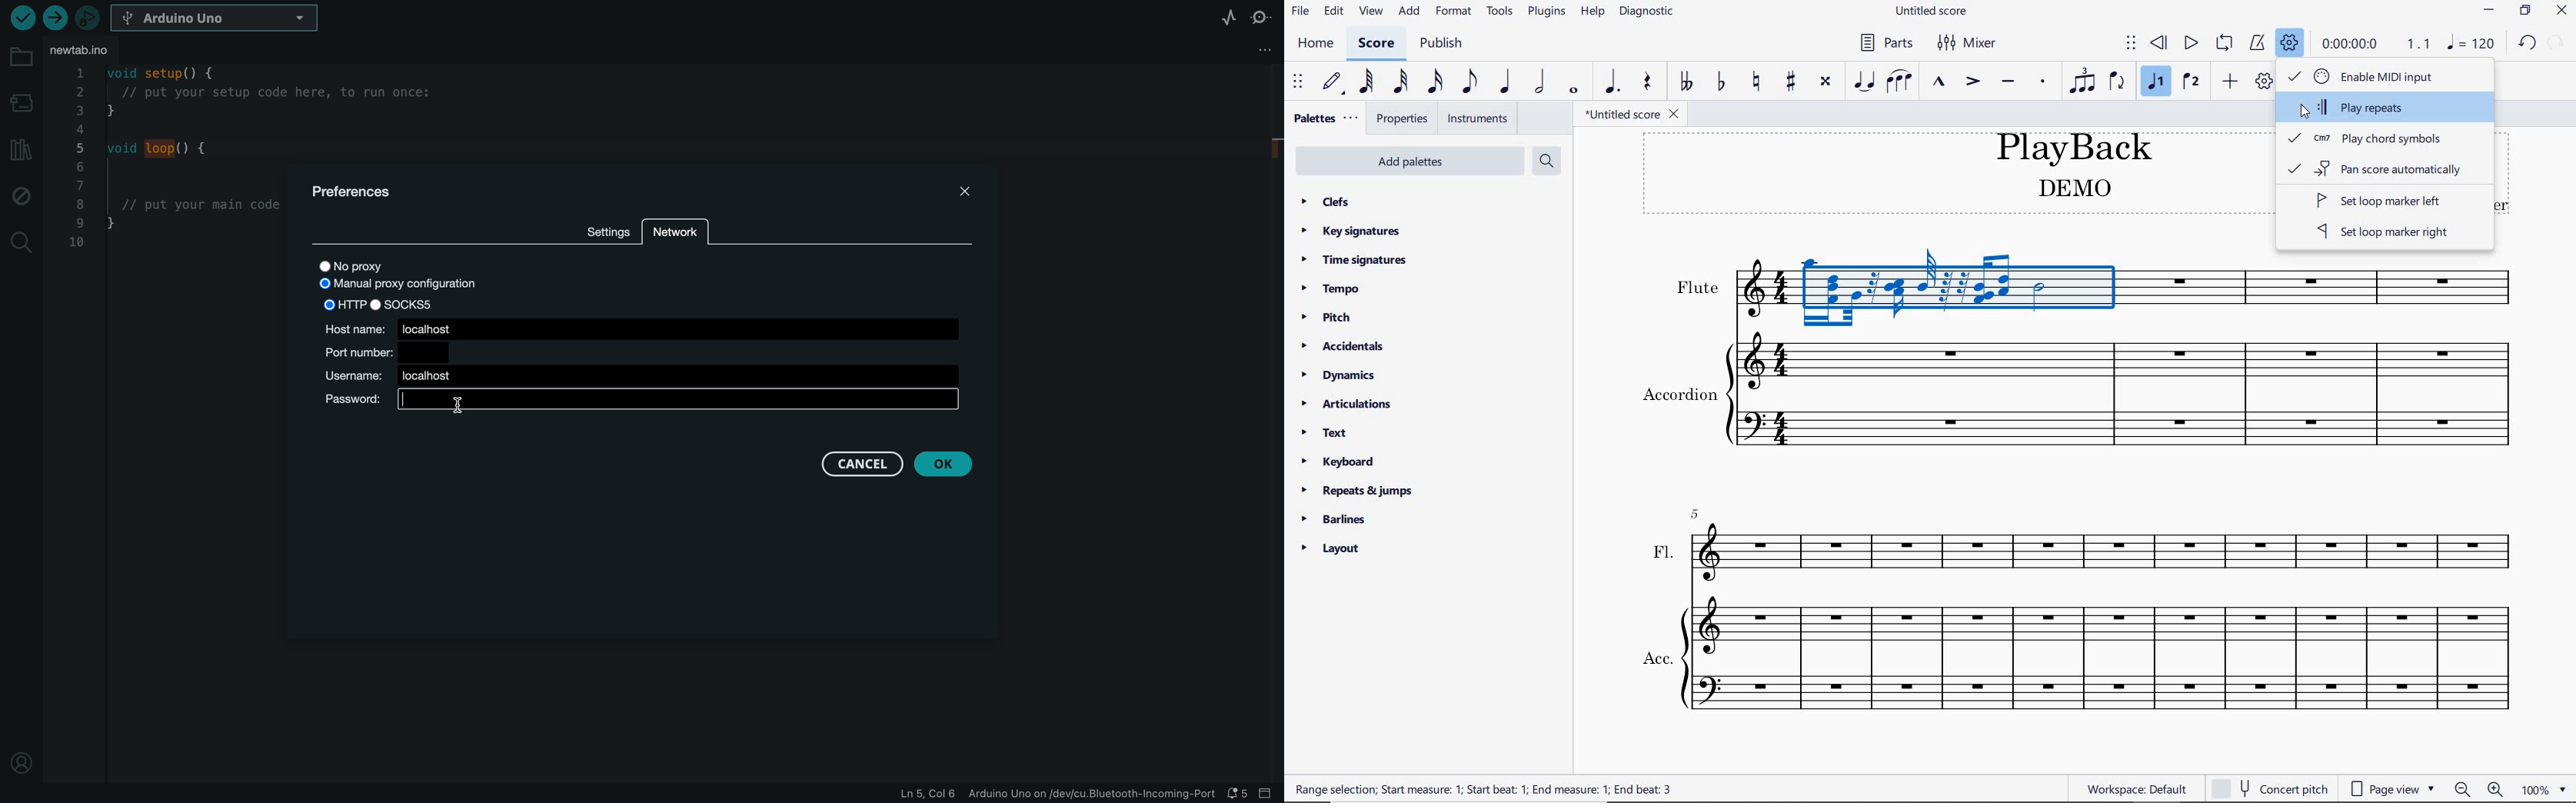  What do you see at coordinates (1865, 82) in the screenshot?
I see `tie` at bounding box center [1865, 82].